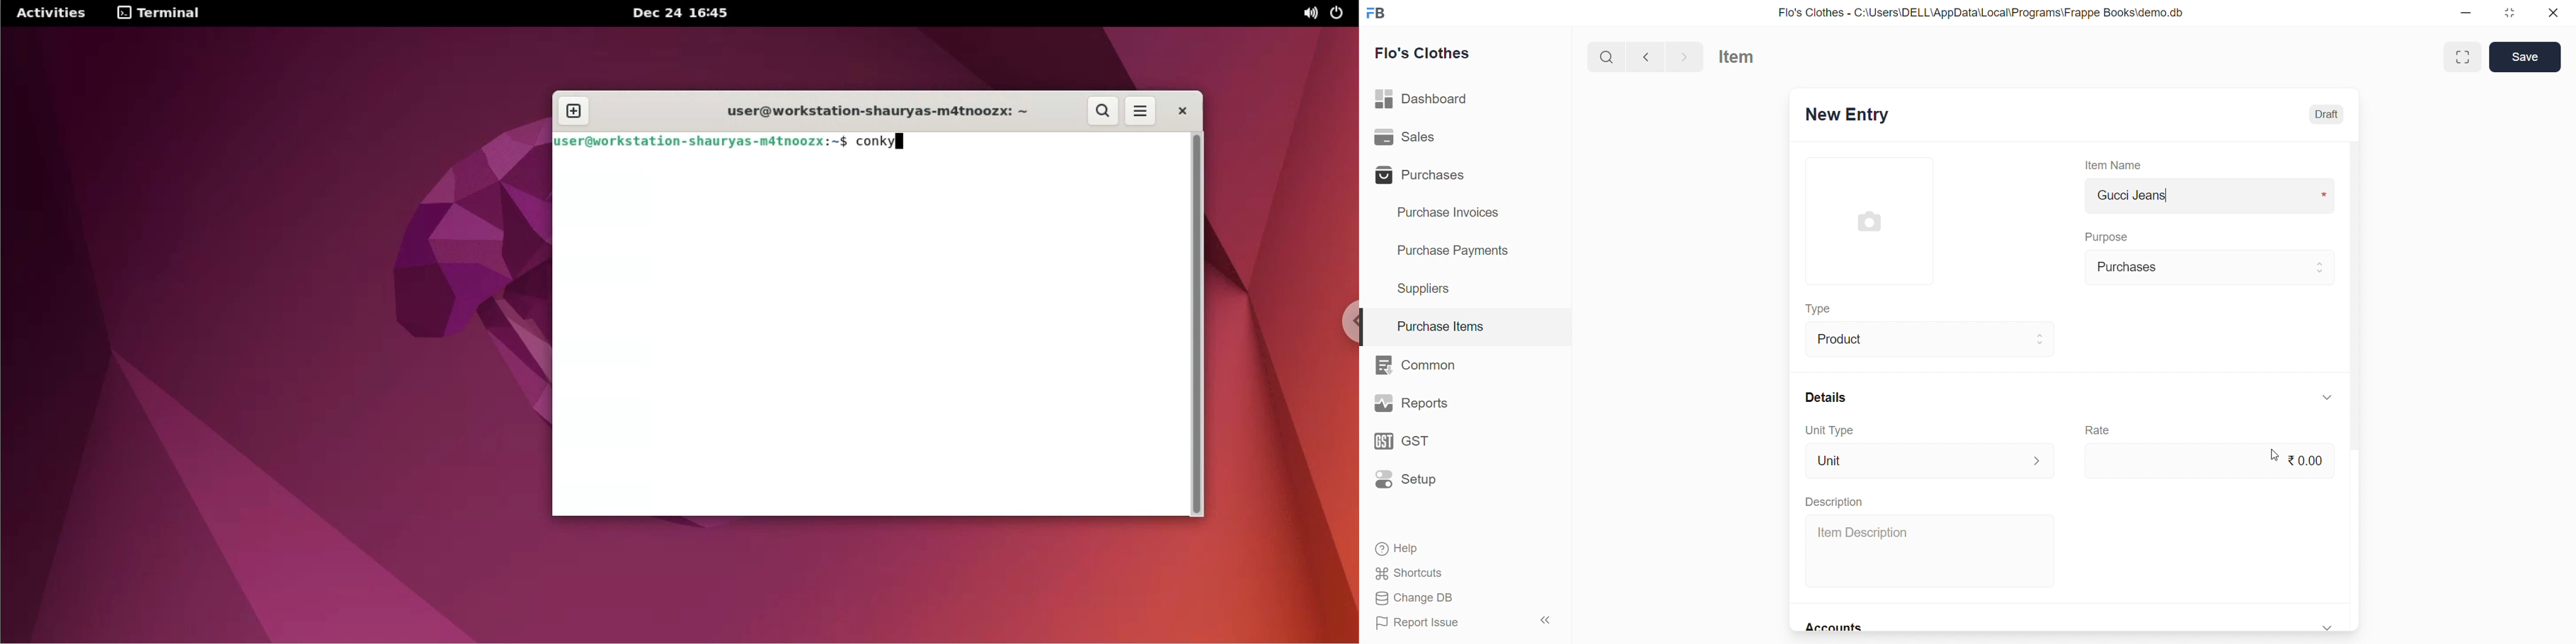  Describe the element at coordinates (1461, 572) in the screenshot. I see `Shortcuts` at that location.